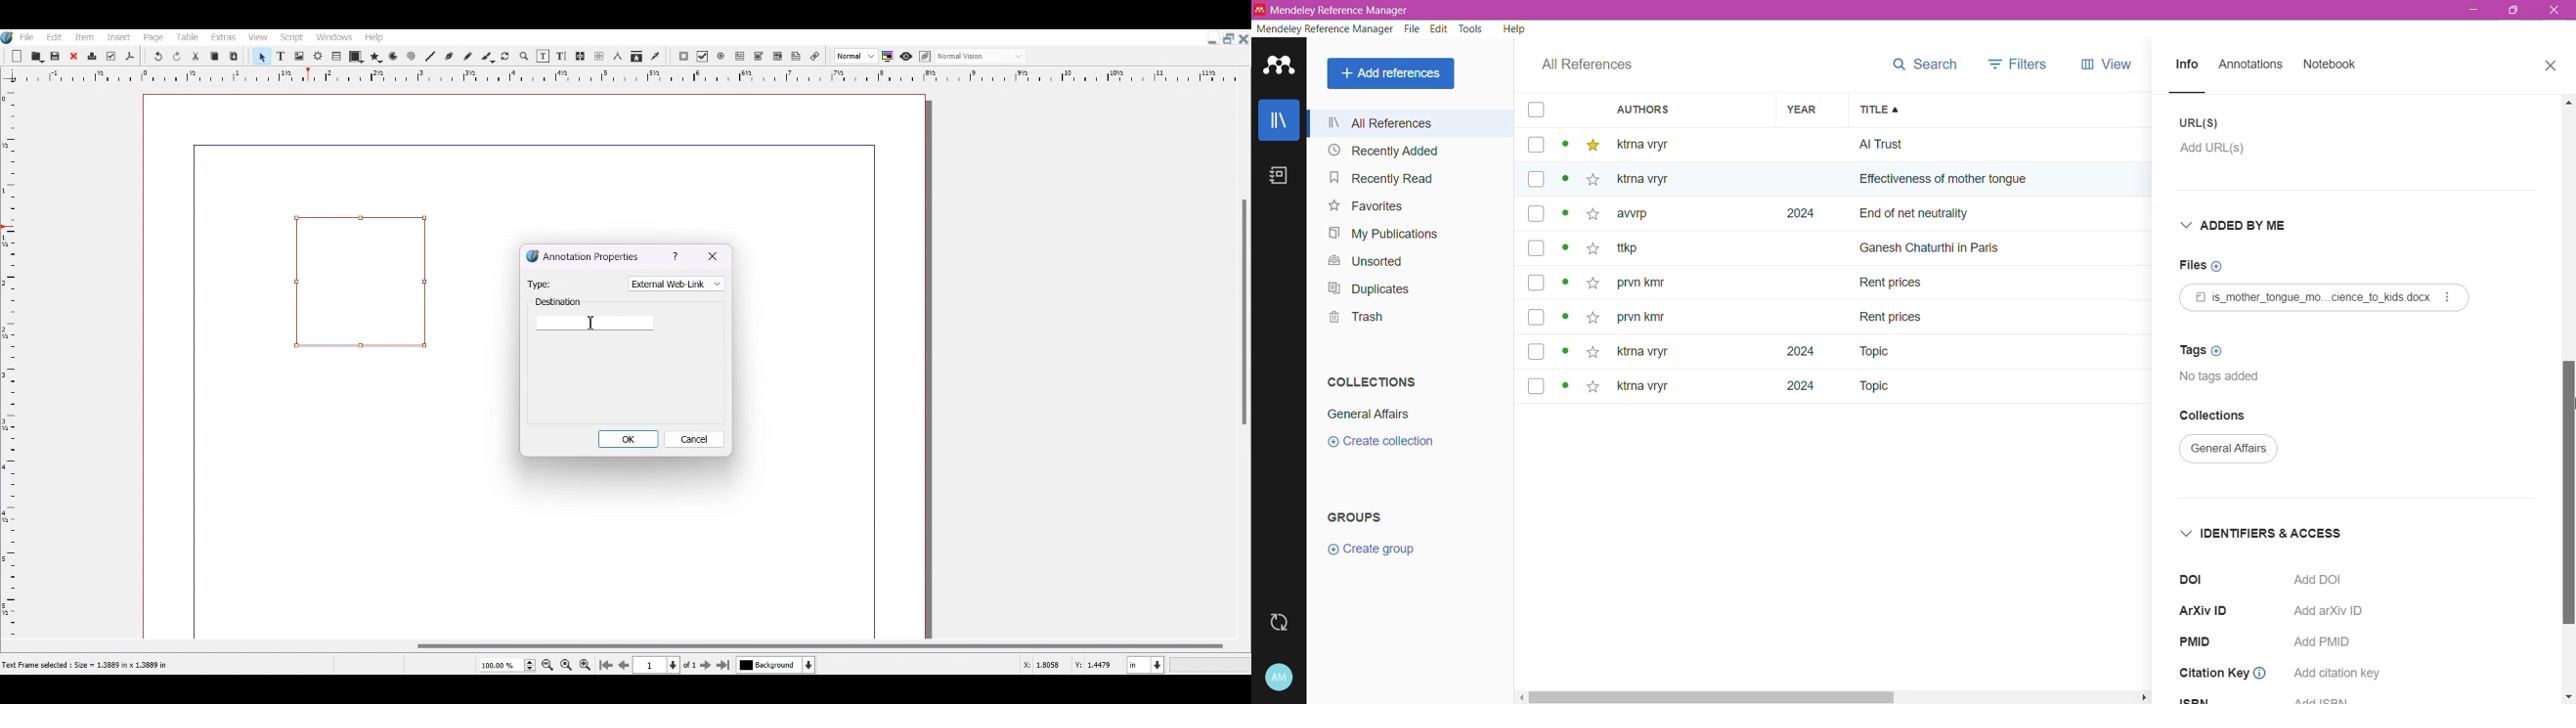  Describe the element at coordinates (234, 56) in the screenshot. I see `Paste` at that location.